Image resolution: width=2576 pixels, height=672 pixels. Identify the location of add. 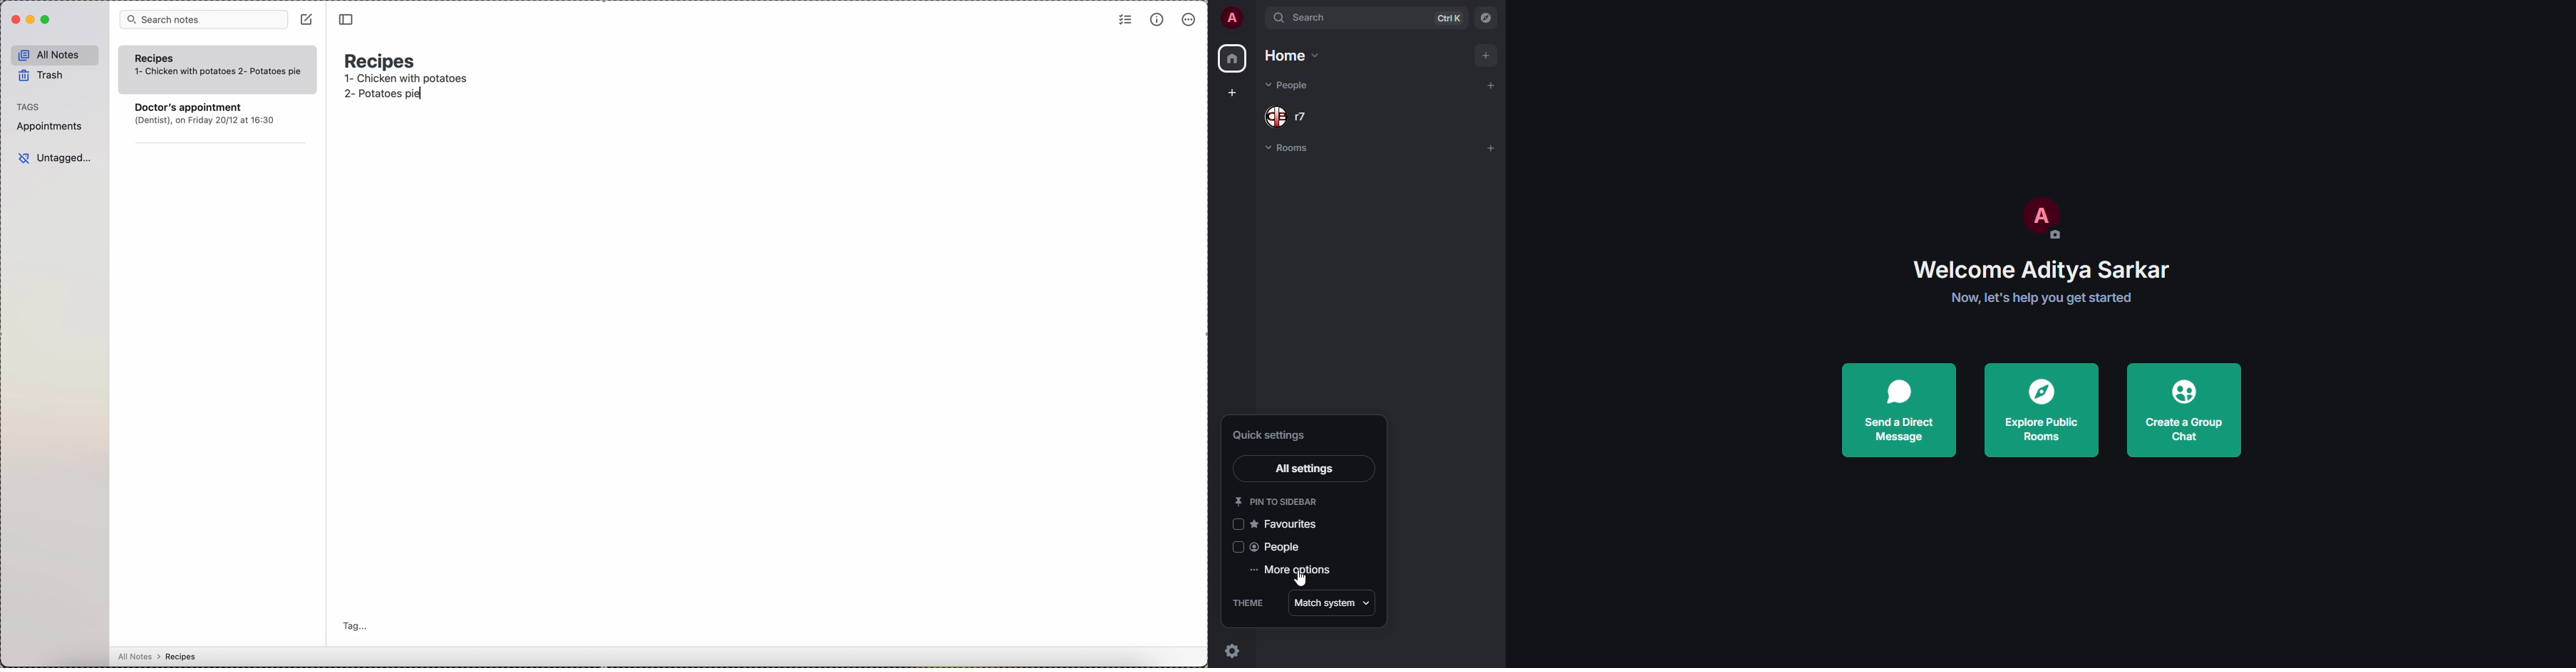
(1491, 148).